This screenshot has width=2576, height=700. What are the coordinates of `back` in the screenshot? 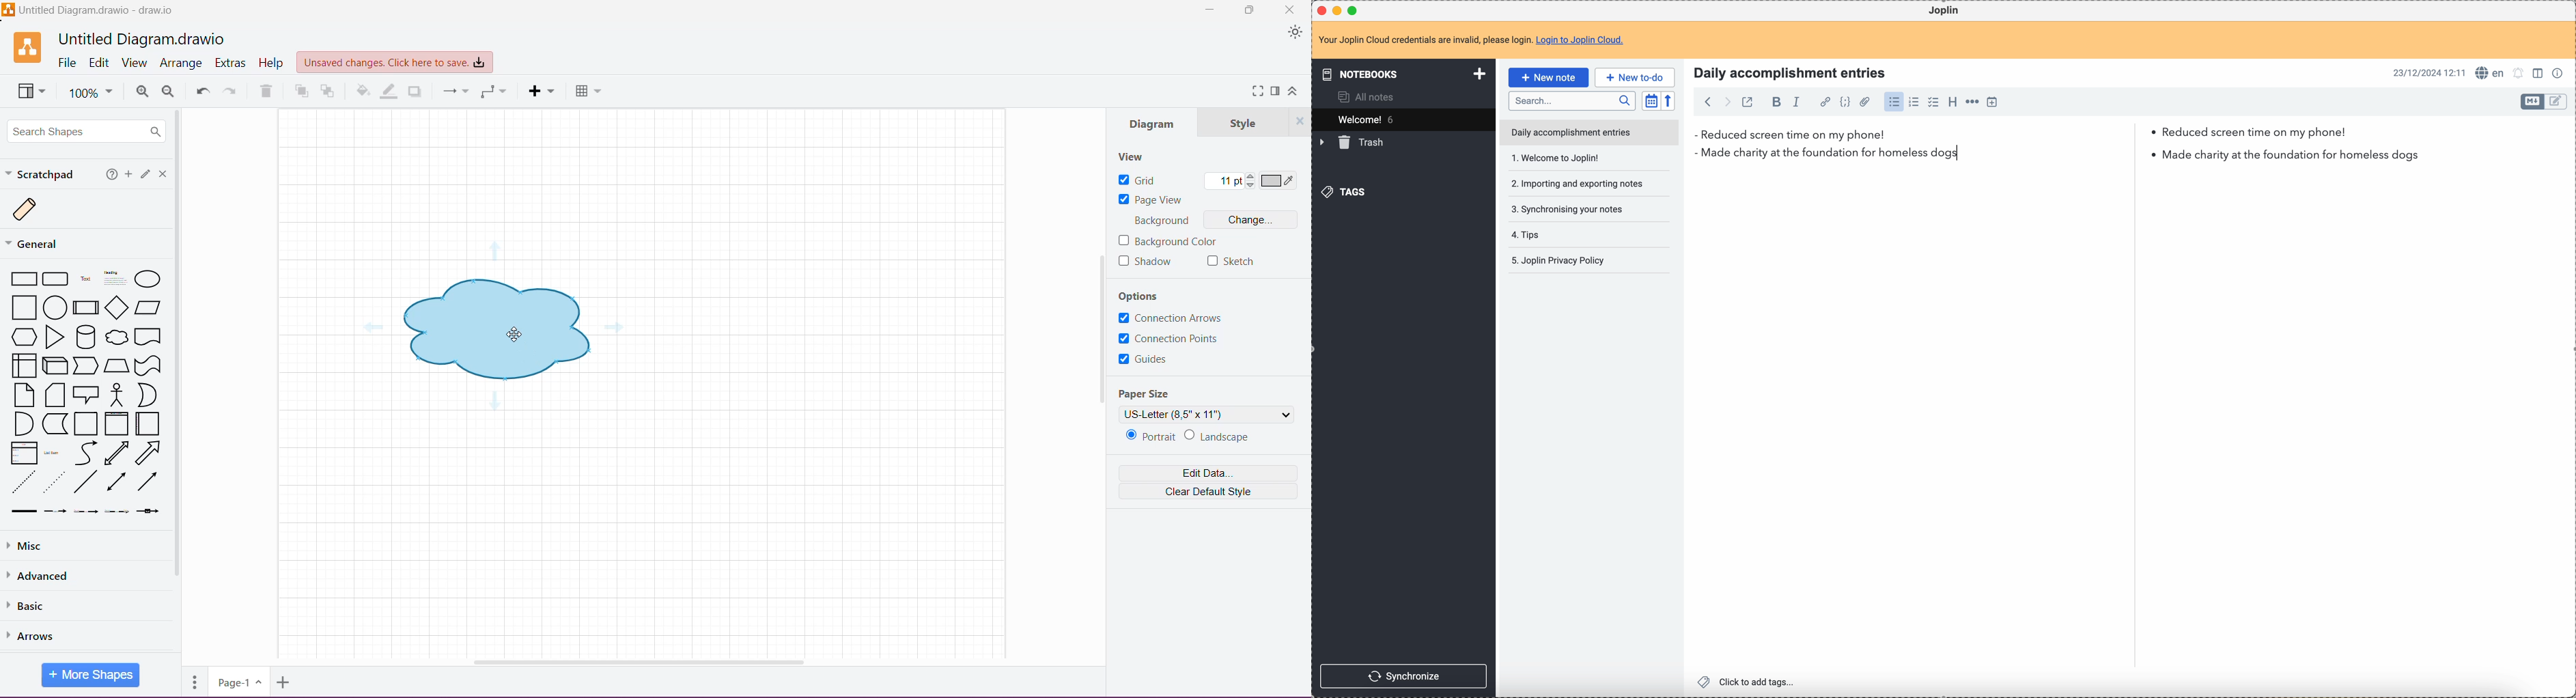 It's located at (1705, 101).